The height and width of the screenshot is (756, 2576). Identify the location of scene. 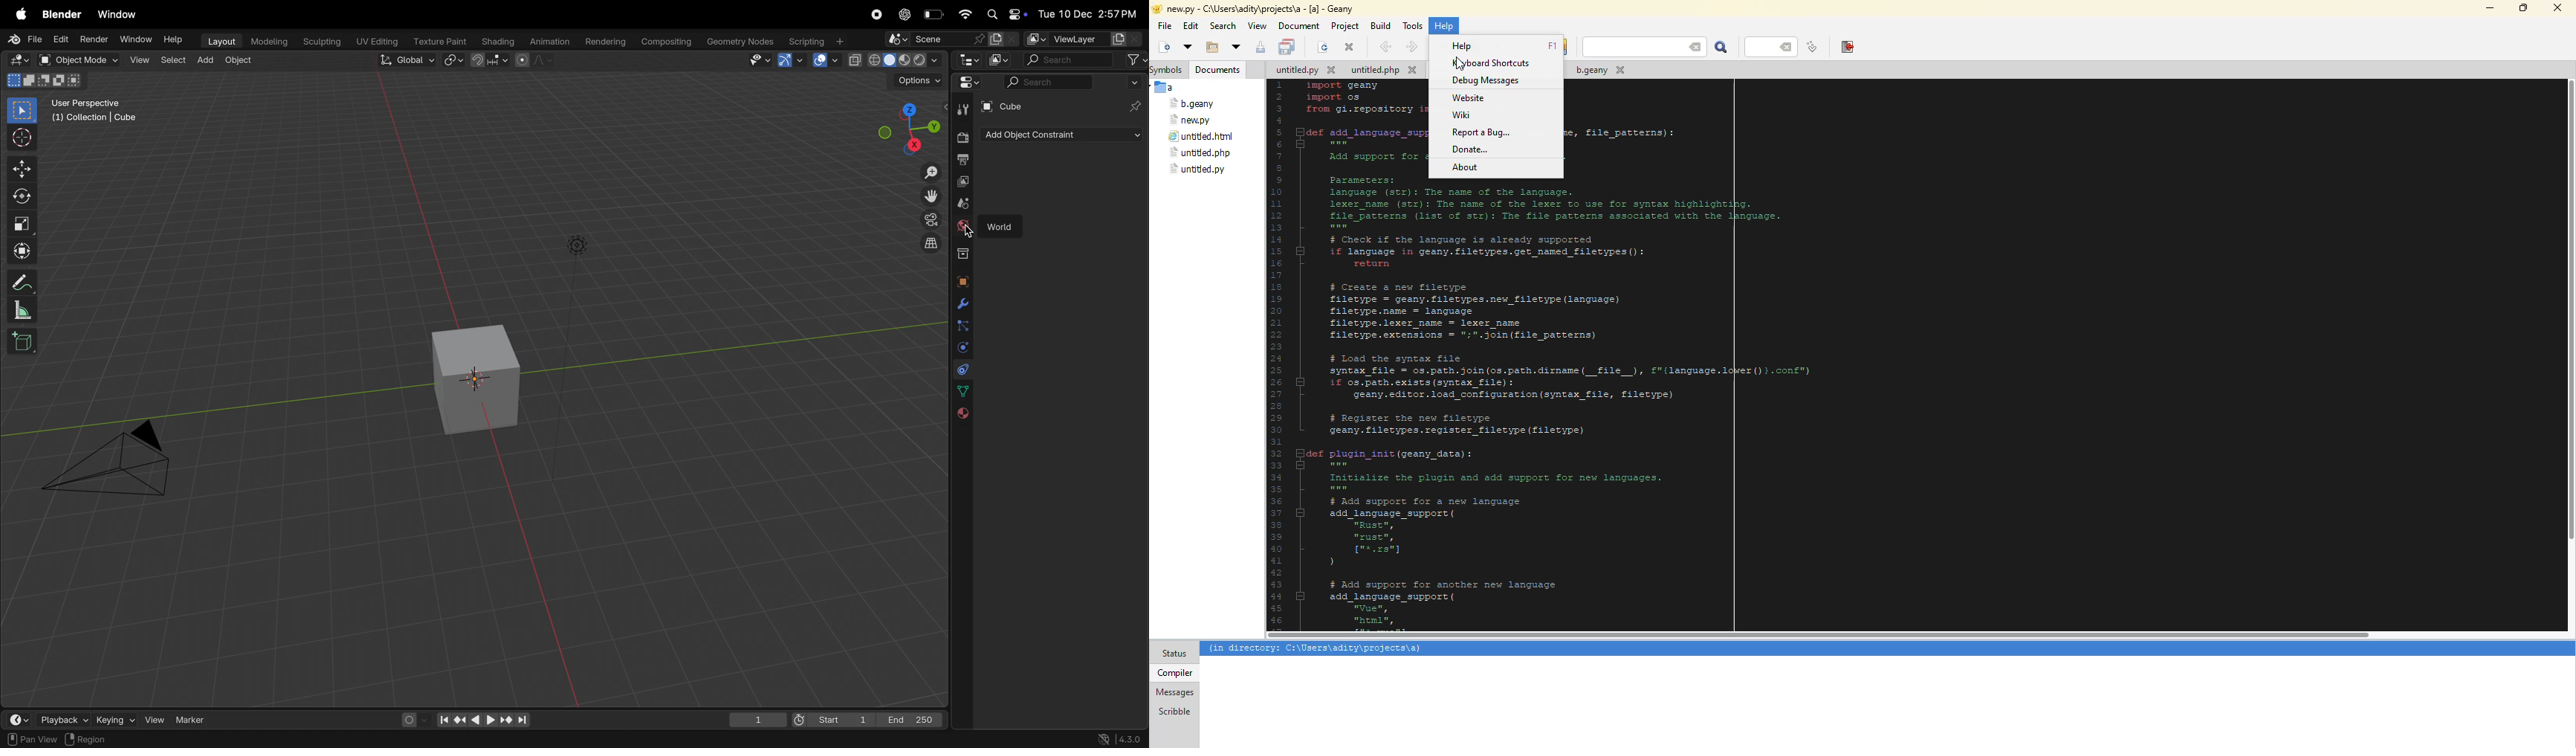
(951, 40).